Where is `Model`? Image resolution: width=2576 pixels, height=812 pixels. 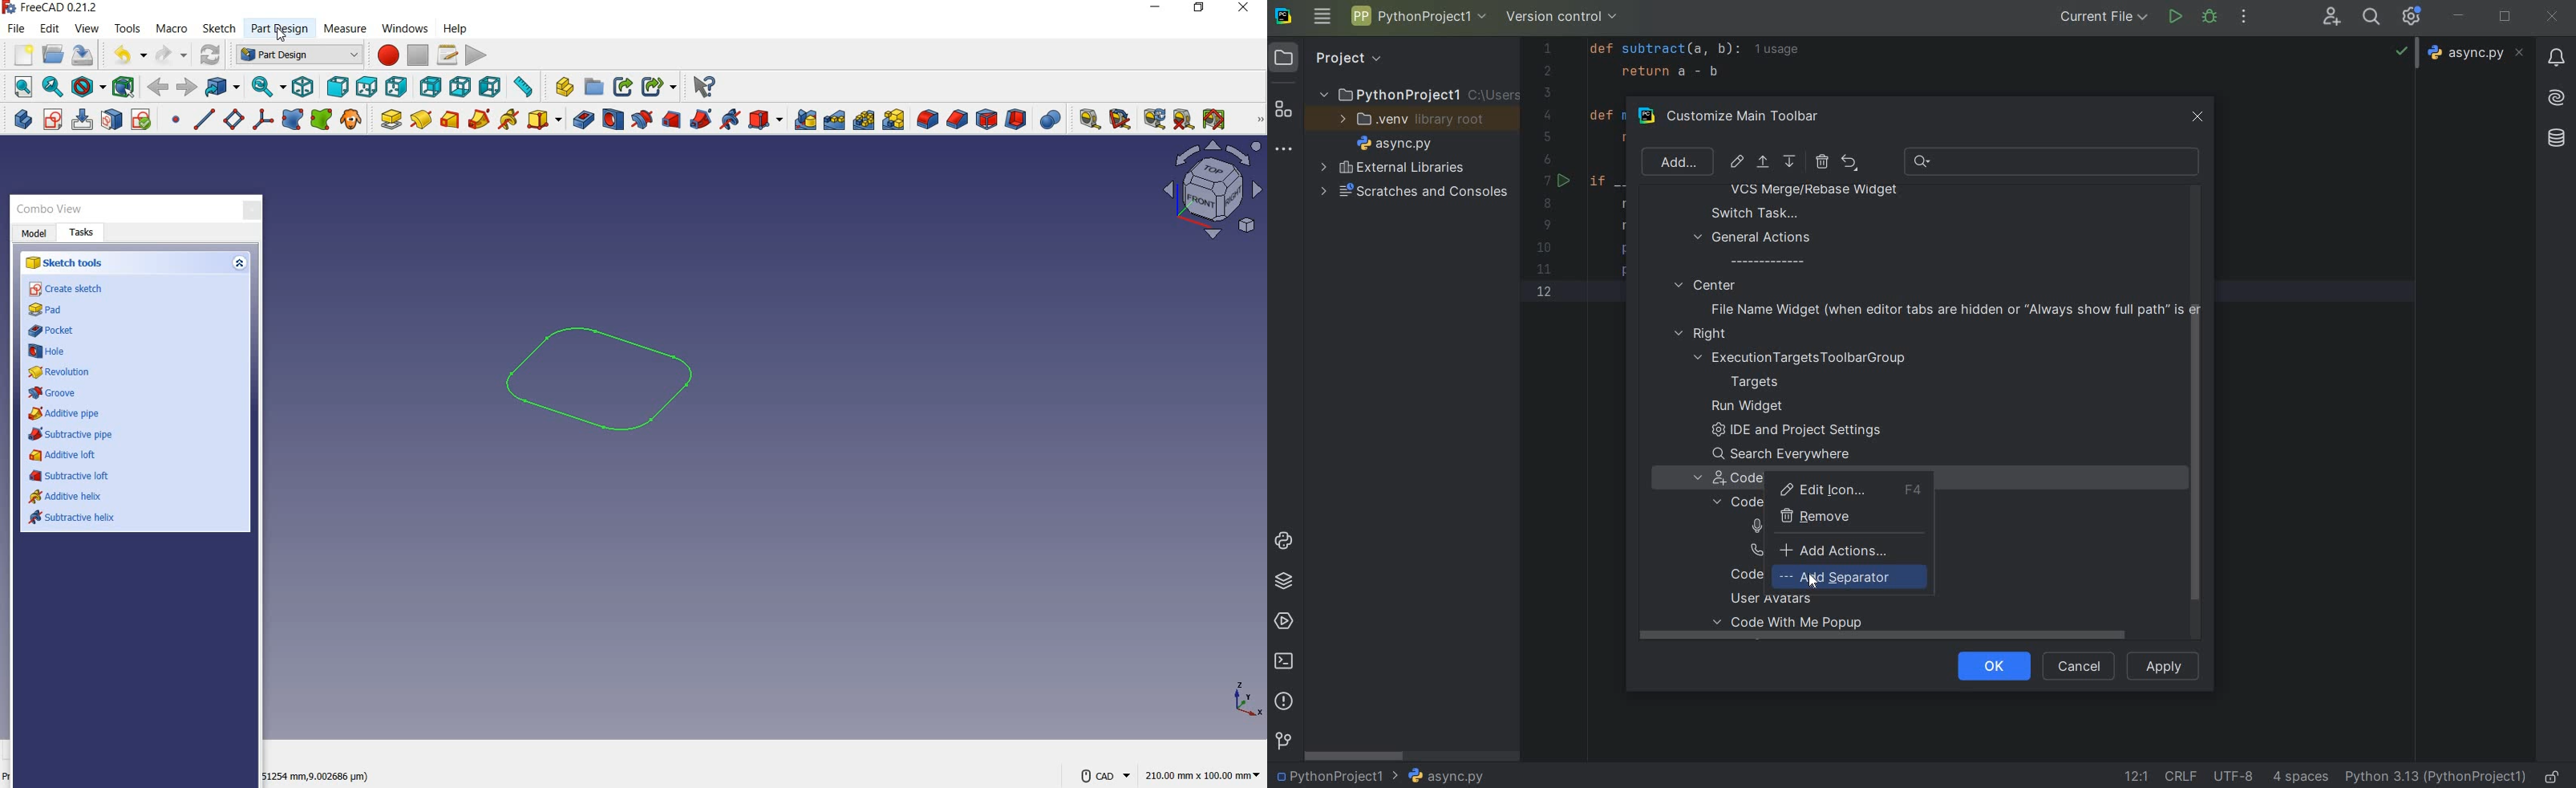
Model is located at coordinates (35, 234).